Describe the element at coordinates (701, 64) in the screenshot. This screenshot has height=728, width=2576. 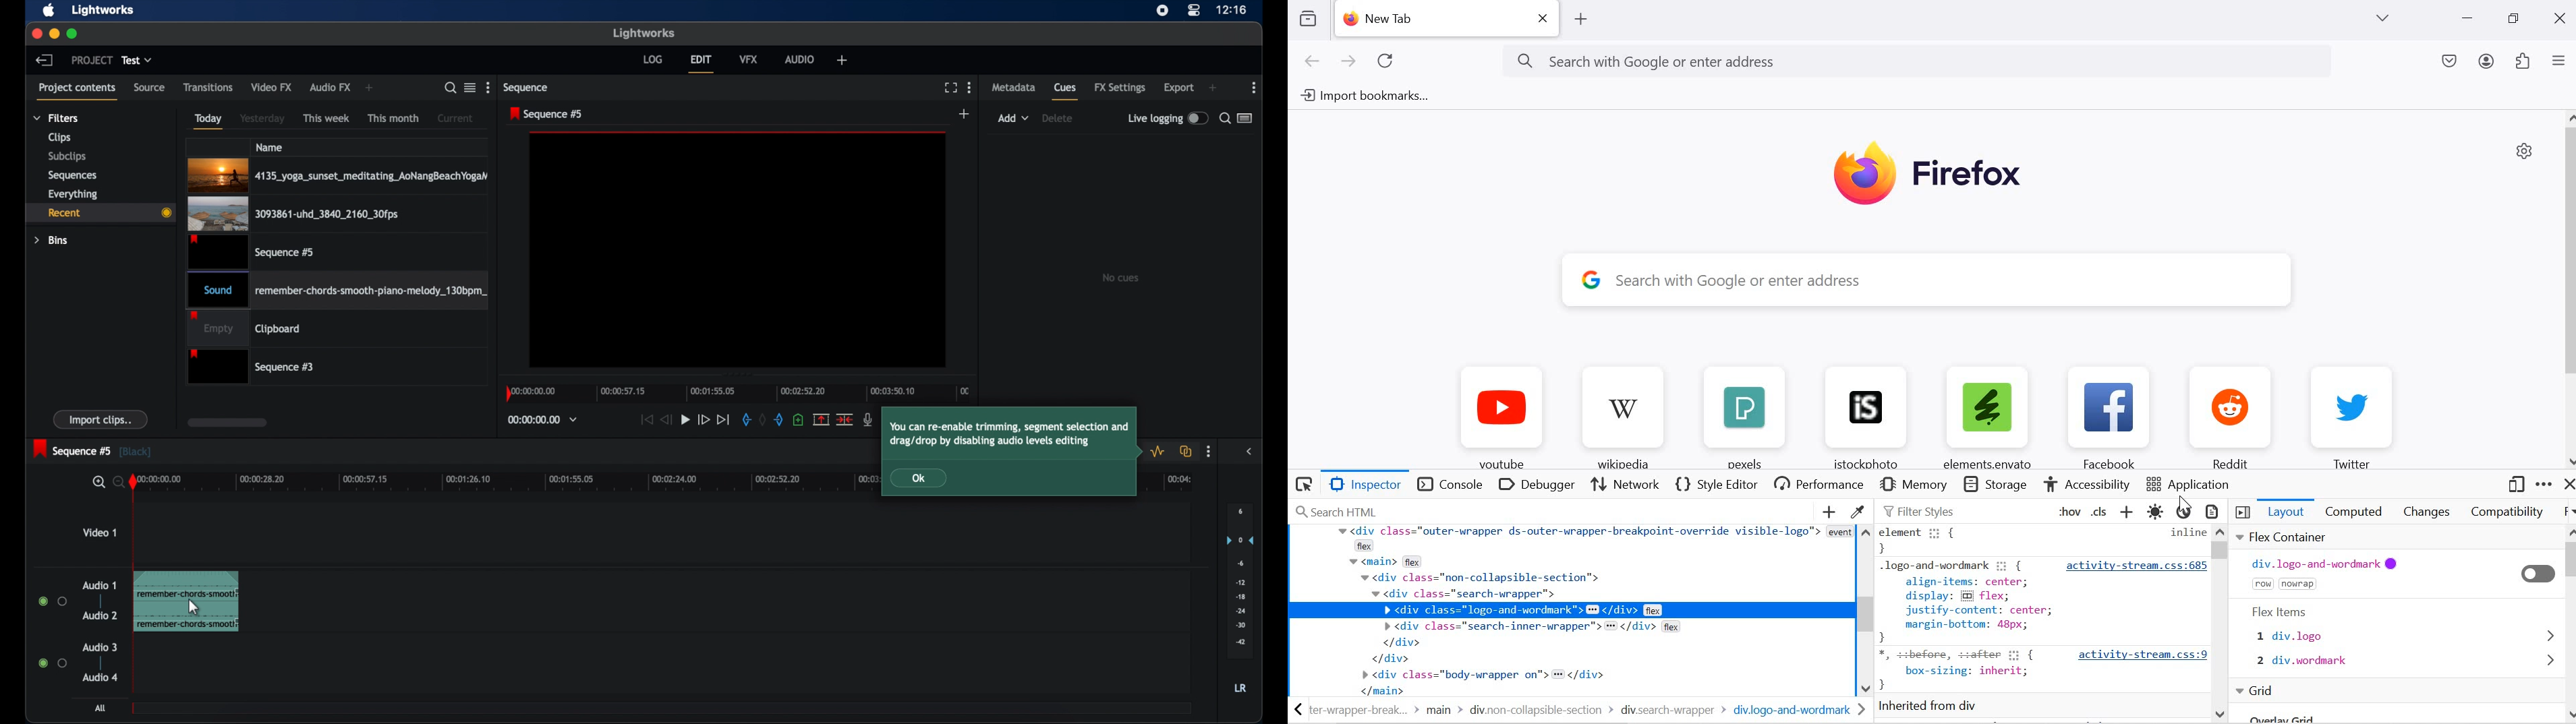
I see `edit` at that location.